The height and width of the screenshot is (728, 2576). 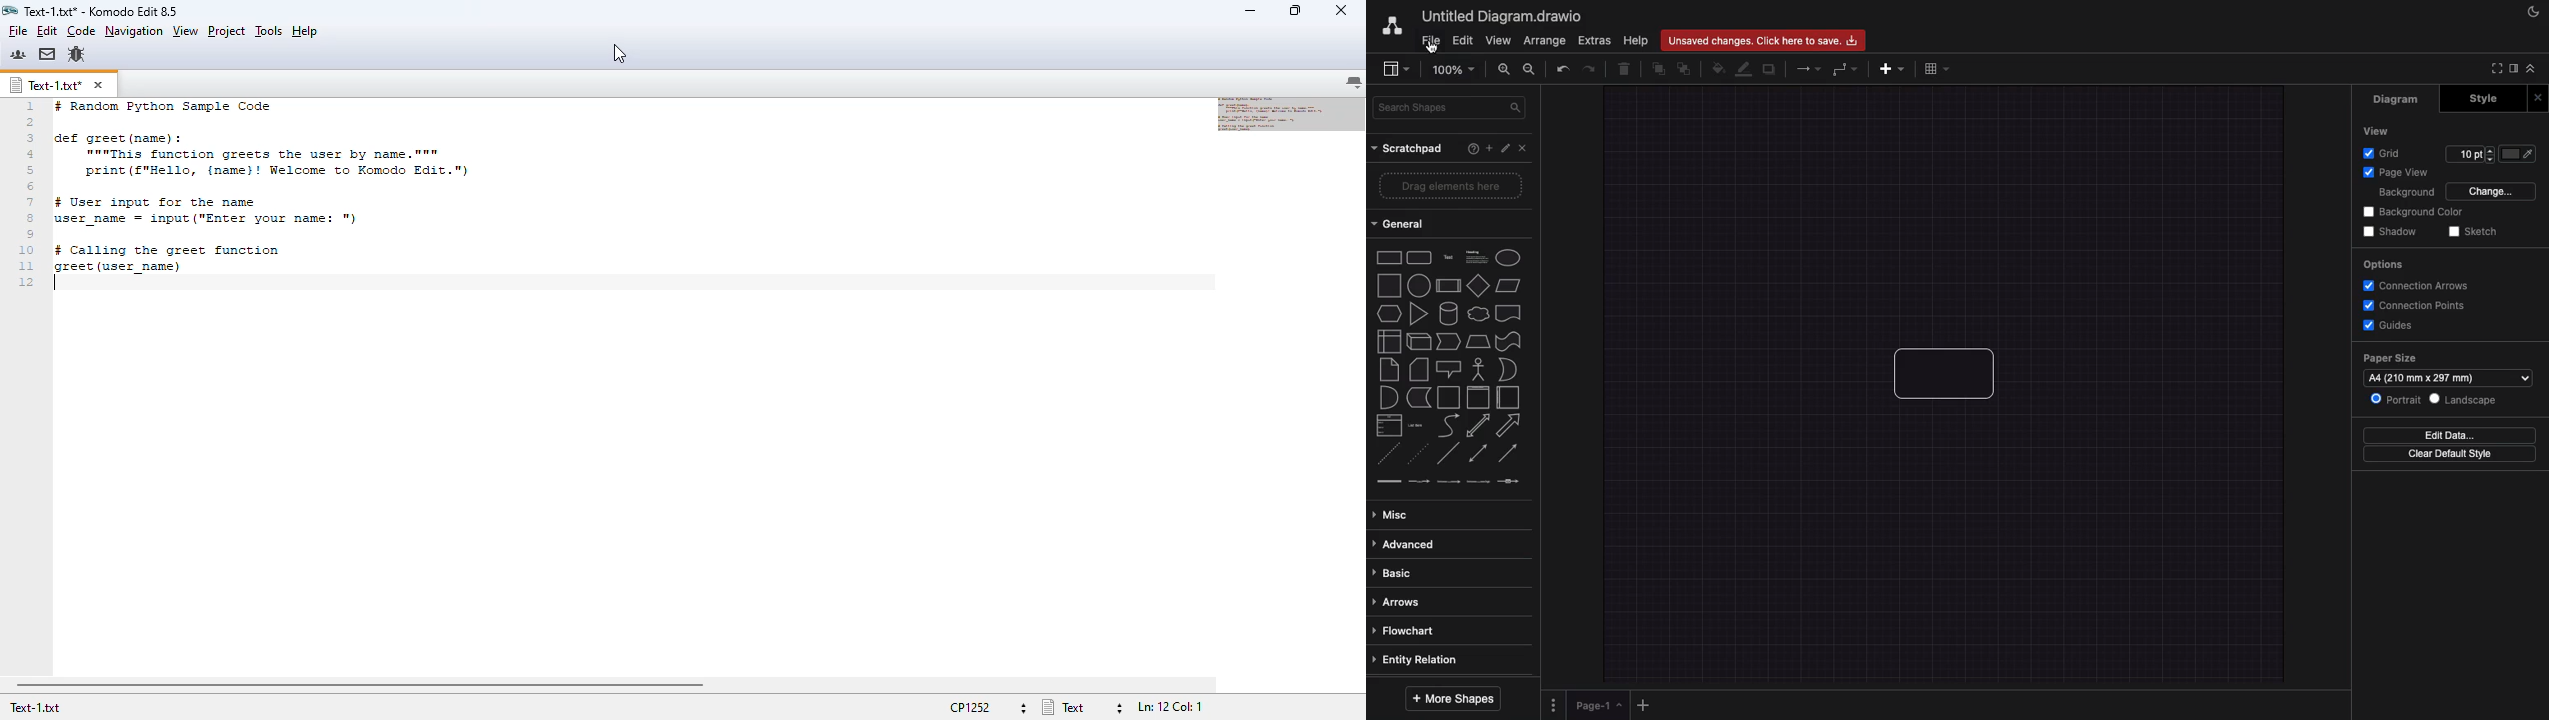 What do you see at coordinates (2539, 99) in the screenshot?
I see `Close` at bounding box center [2539, 99].